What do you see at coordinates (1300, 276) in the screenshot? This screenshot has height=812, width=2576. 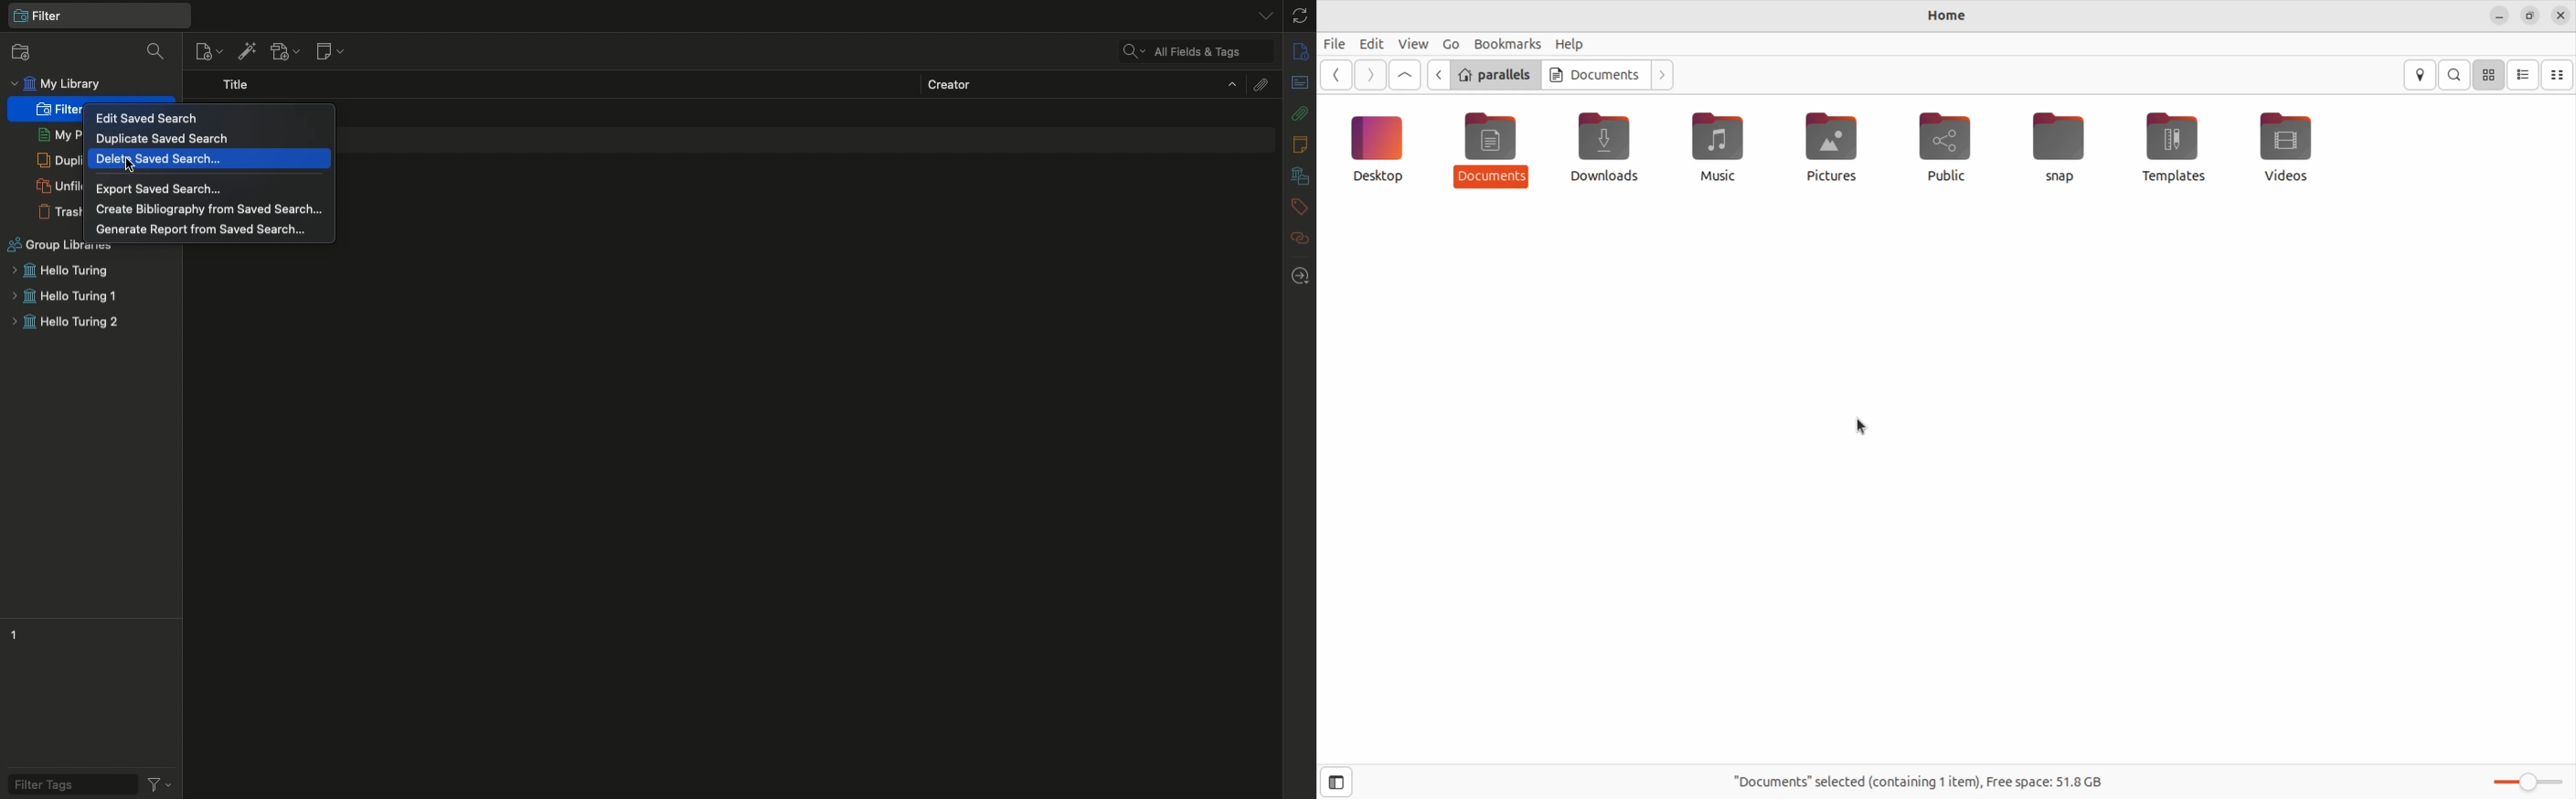 I see `Locate` at bounding box center [1300, 276].